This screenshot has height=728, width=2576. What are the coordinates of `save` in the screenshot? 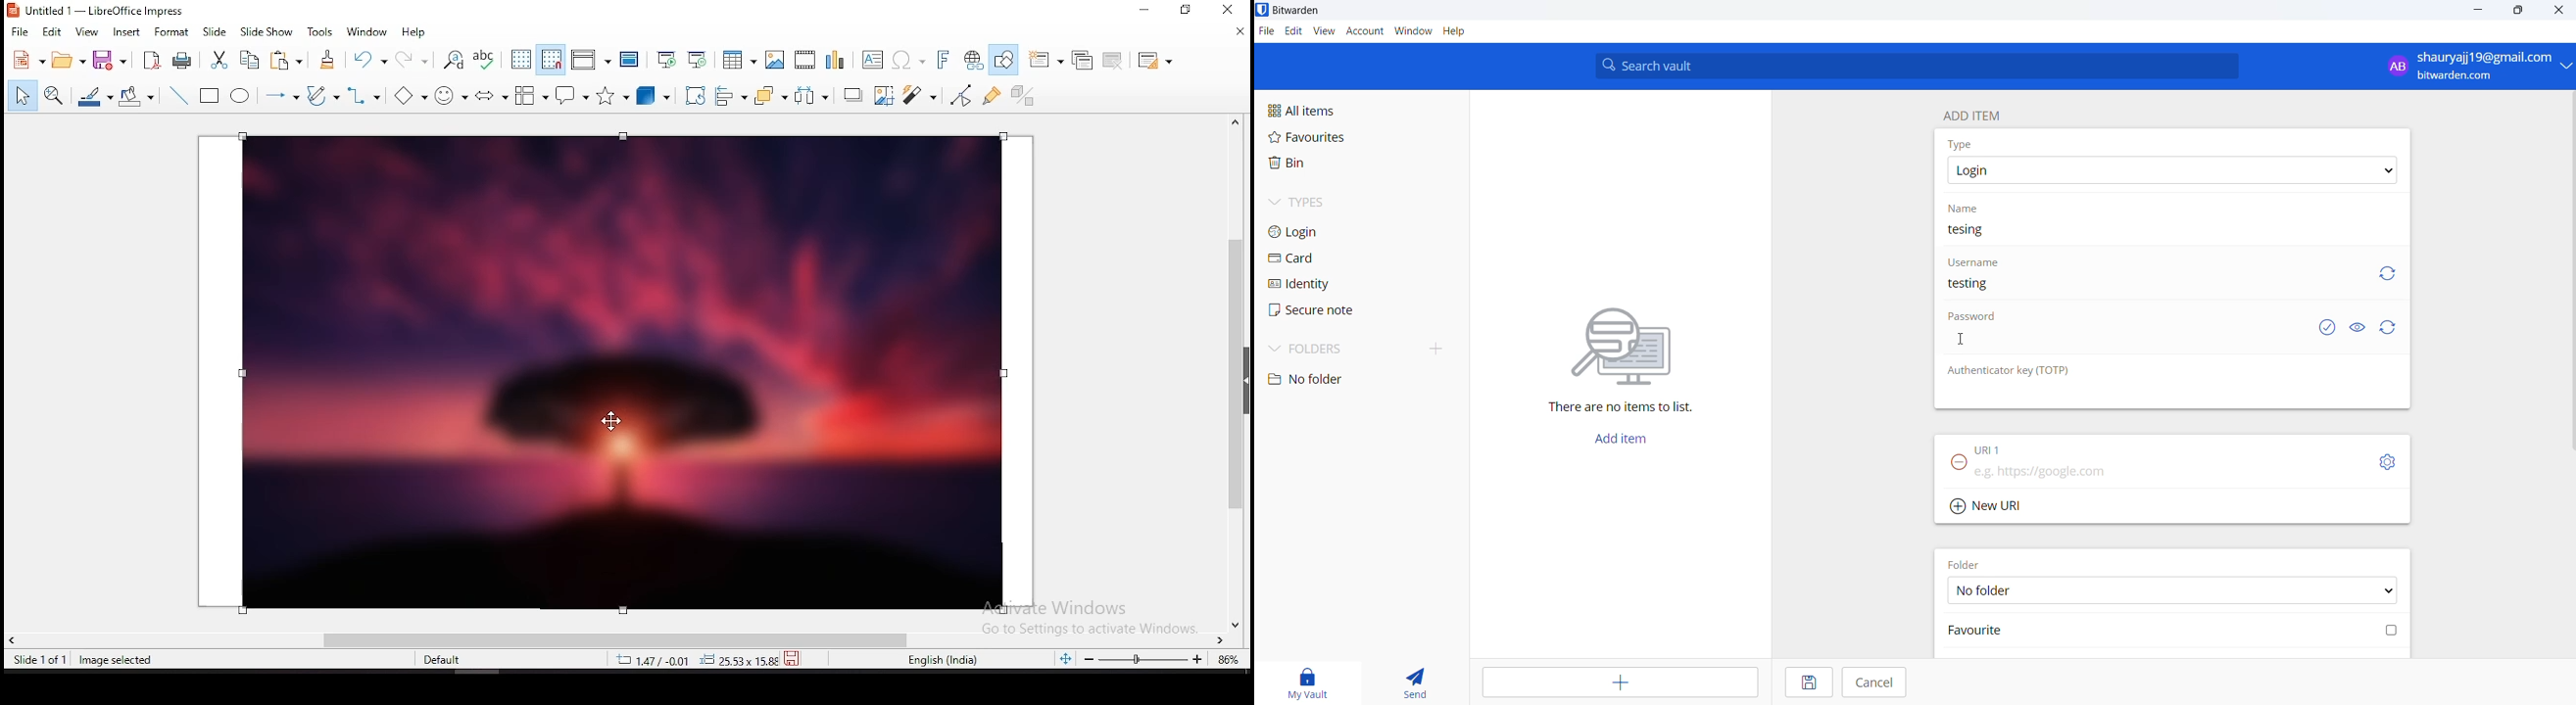 It's located at (795, 657).